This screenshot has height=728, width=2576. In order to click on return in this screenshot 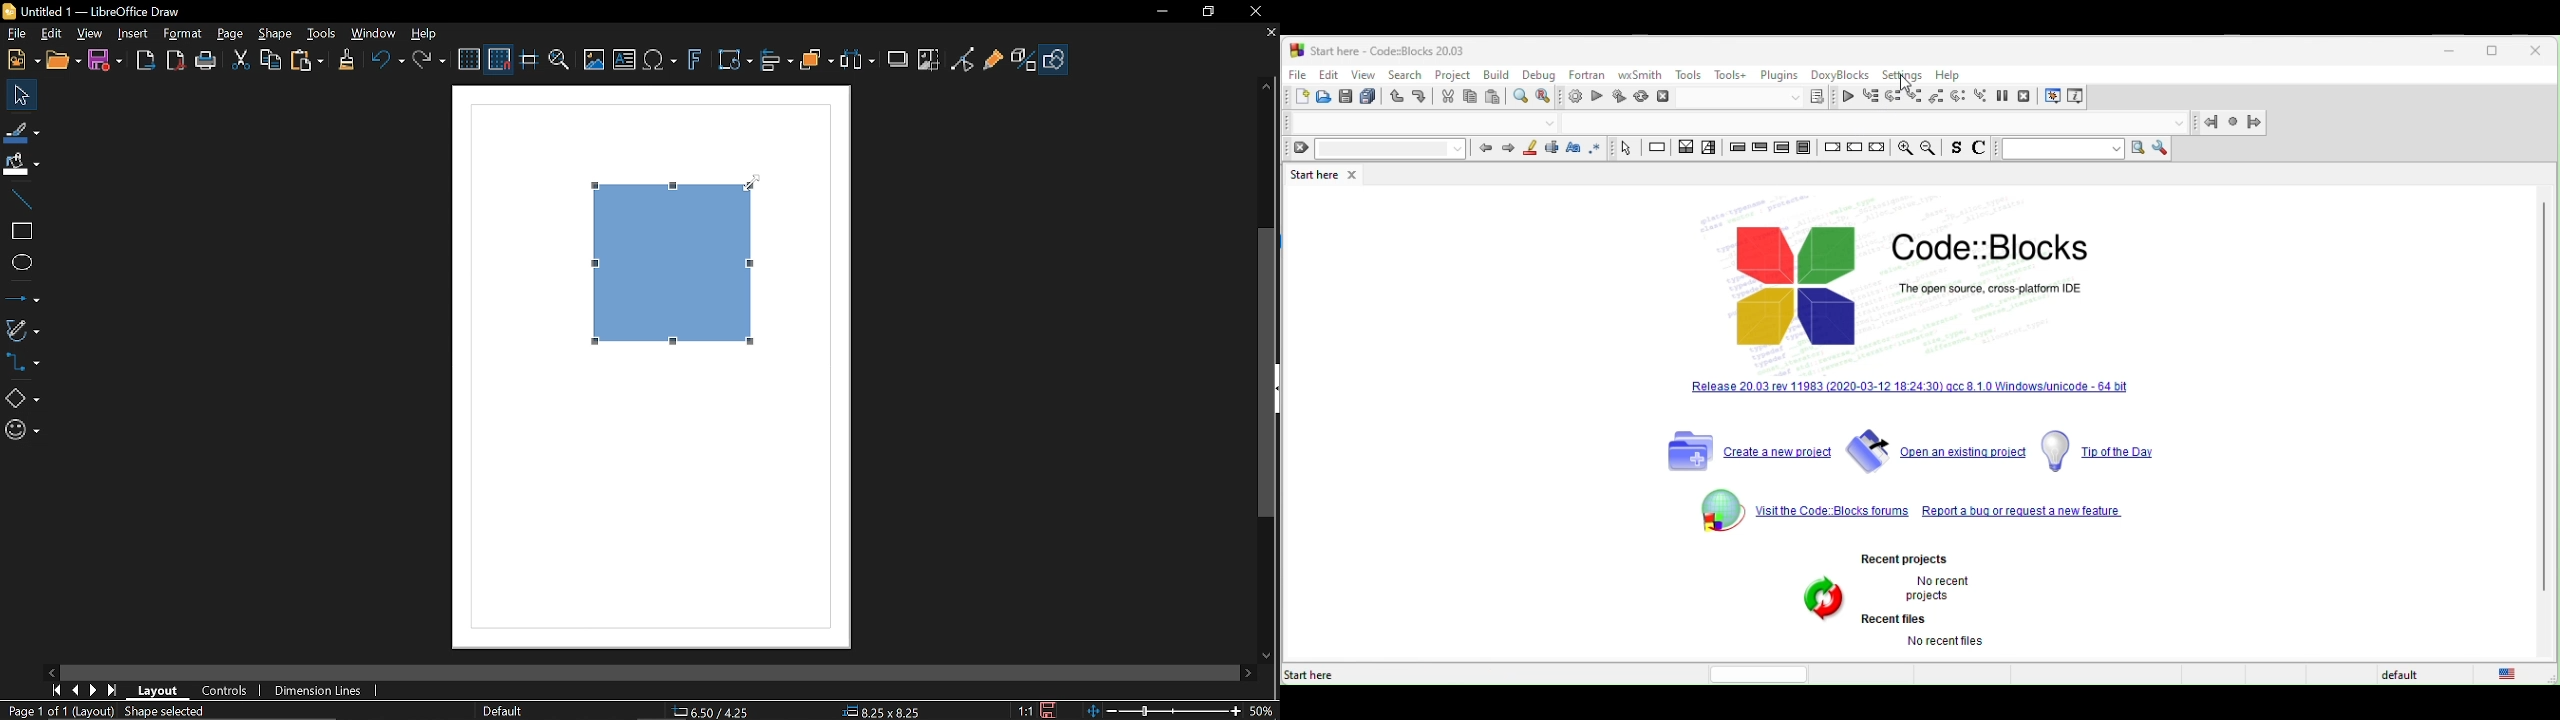, I will do `click(1878, 149)`.